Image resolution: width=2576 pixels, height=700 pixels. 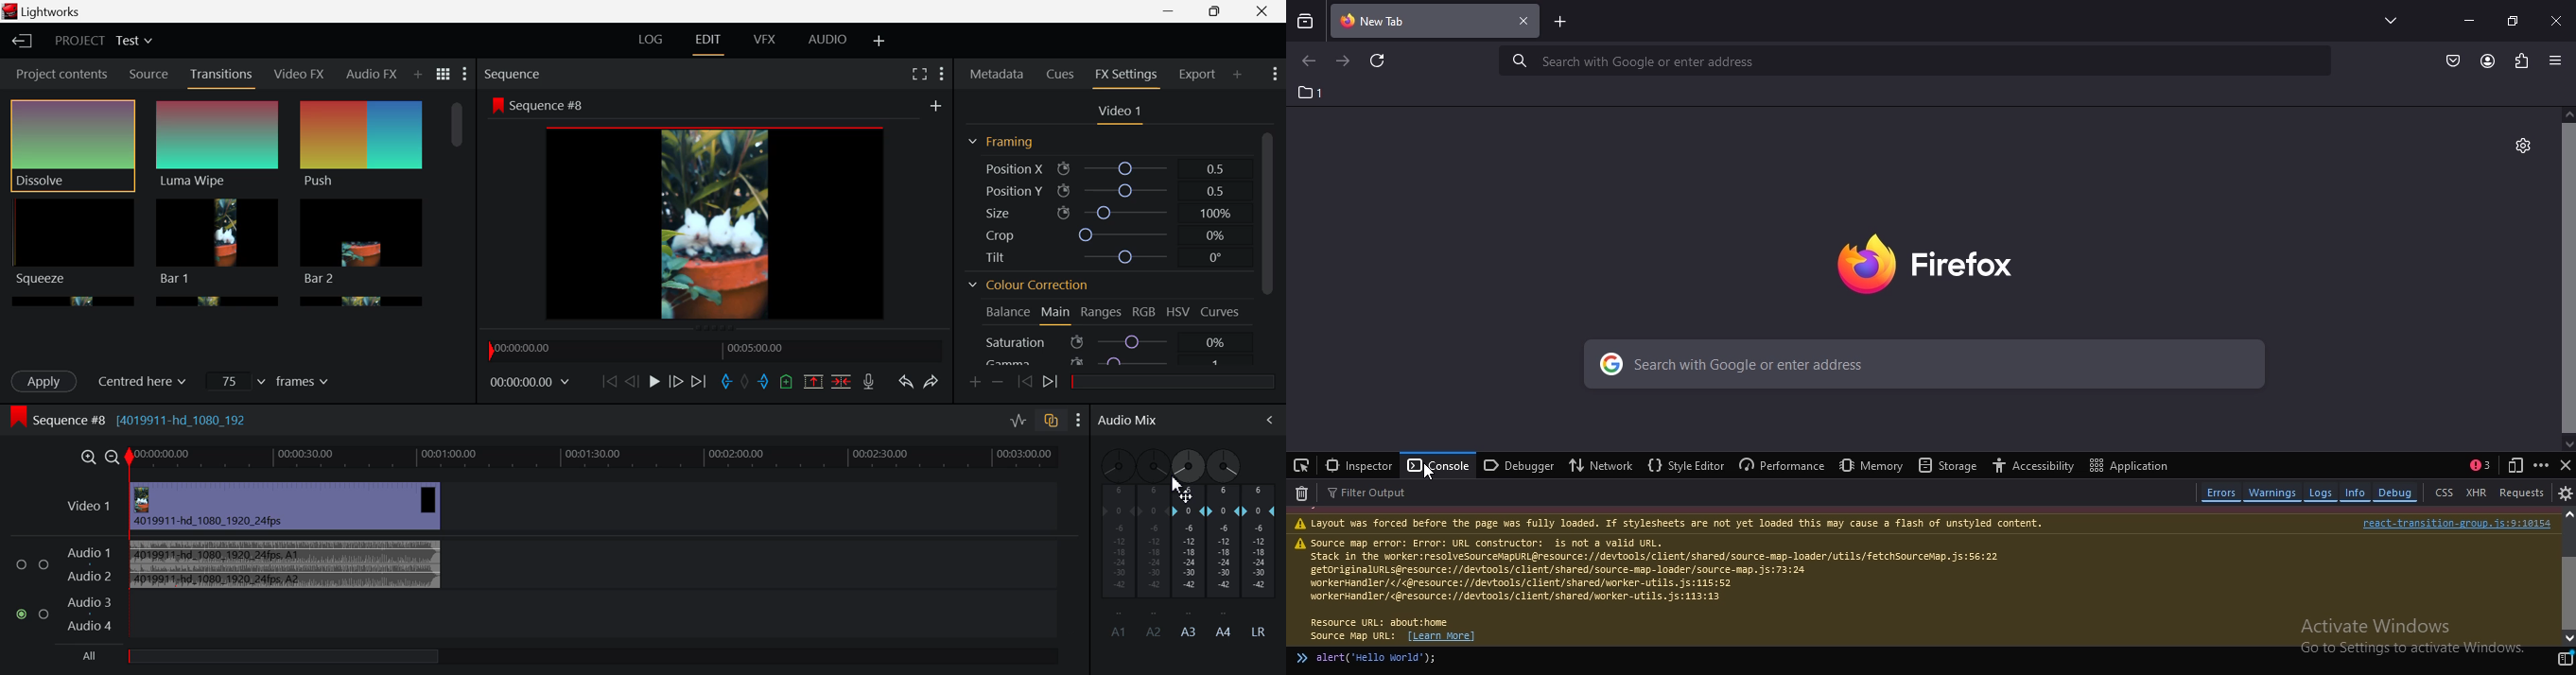 What do you see at coordinates (2272, 494) in the screenshot?
I see `warnings` at bounding box center [2272, 494].